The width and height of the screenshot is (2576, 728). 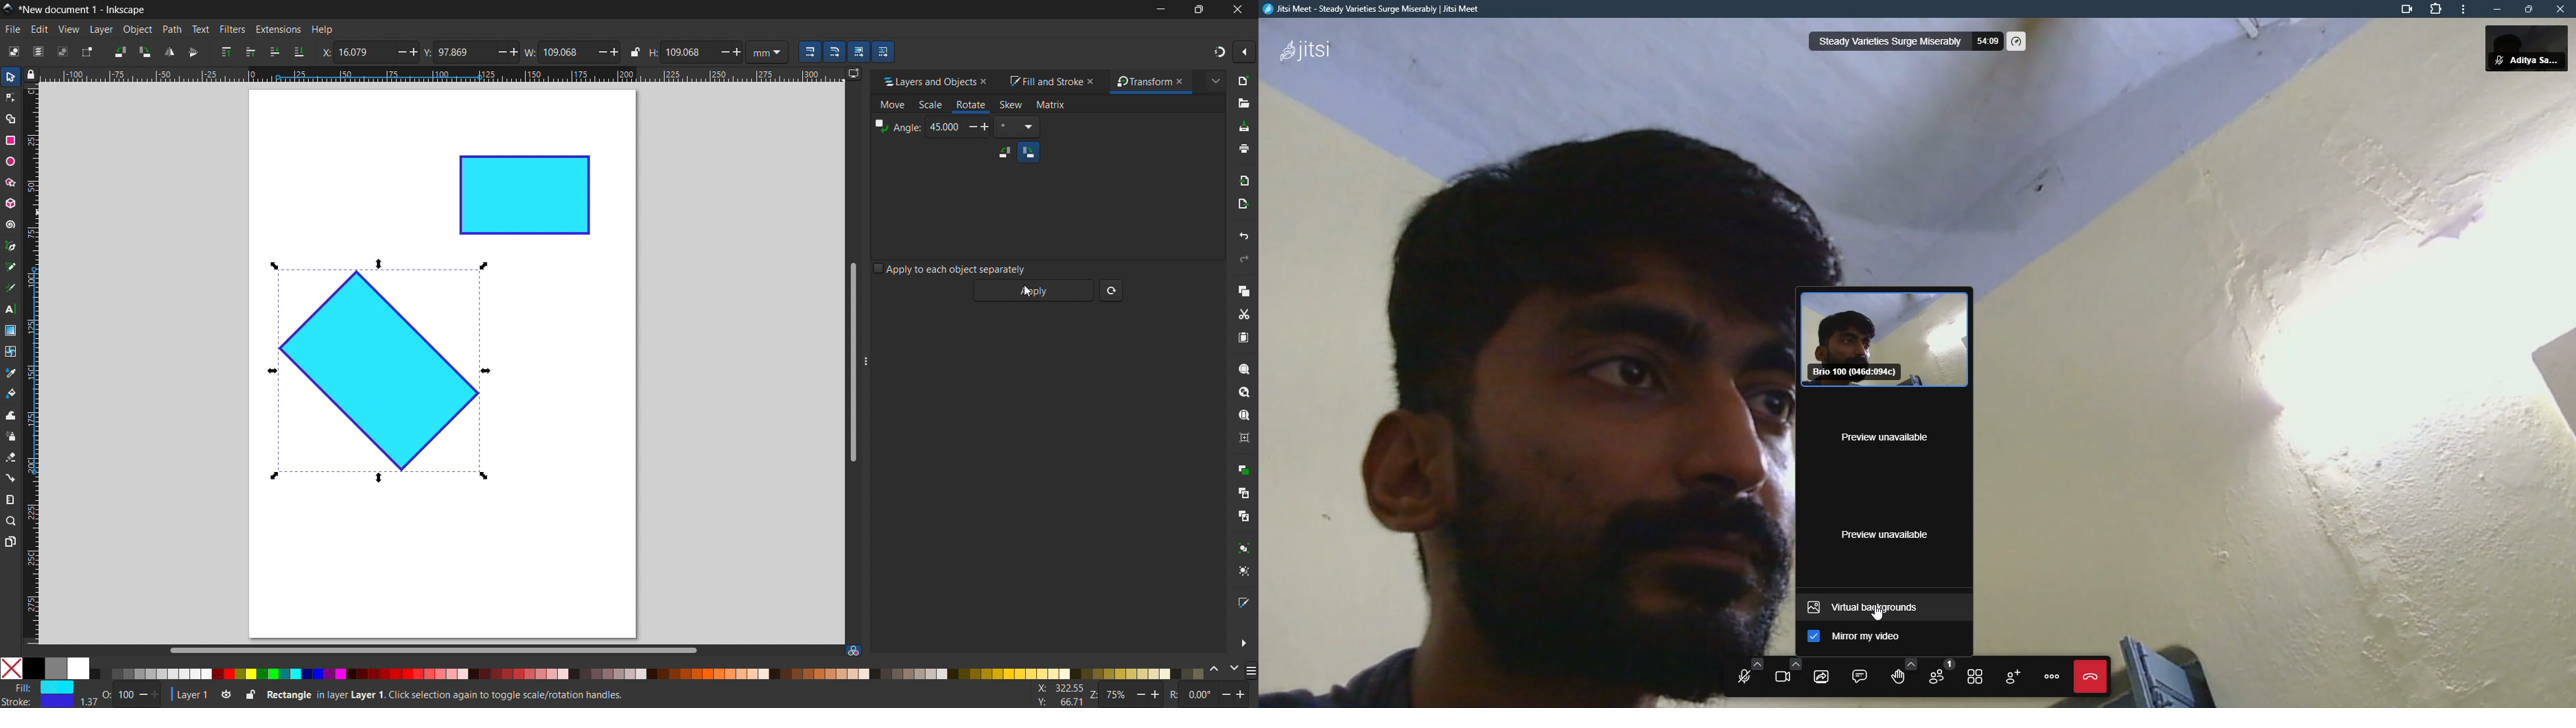 I want to click on pages tool, so click(x=11, y=541).